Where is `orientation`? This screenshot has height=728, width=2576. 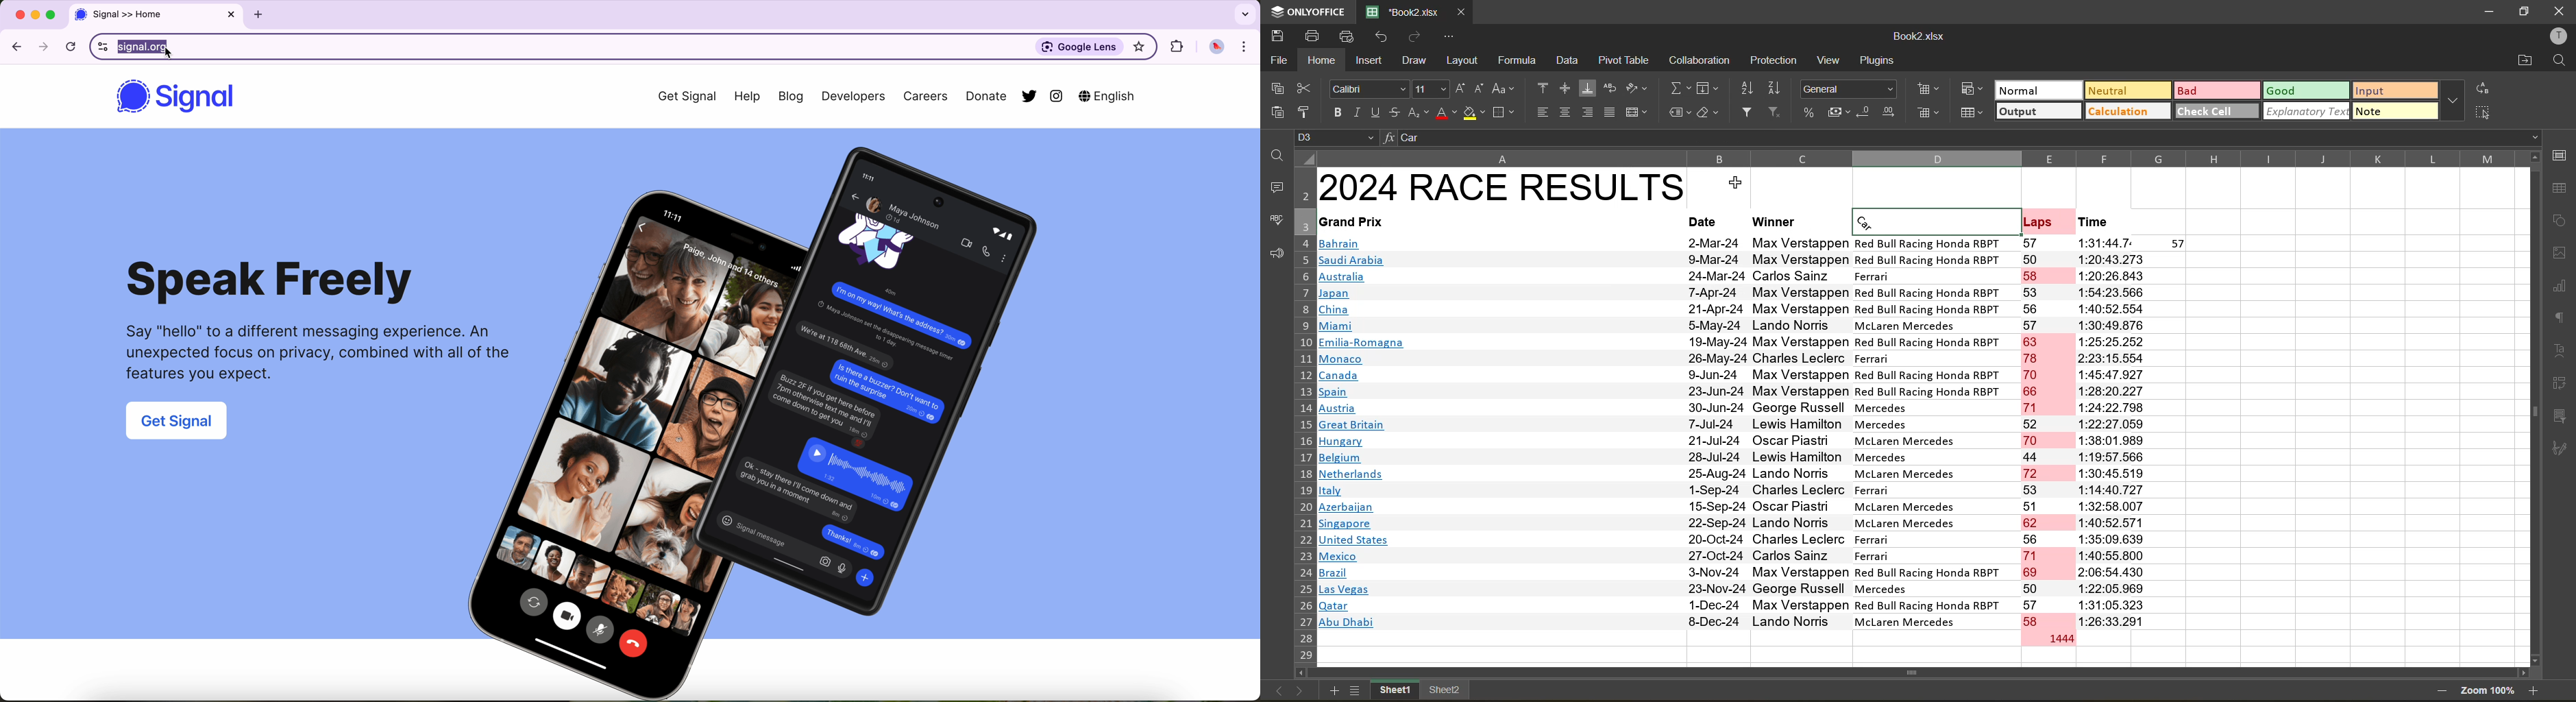
orientation is located at coordinates (1634, 88).